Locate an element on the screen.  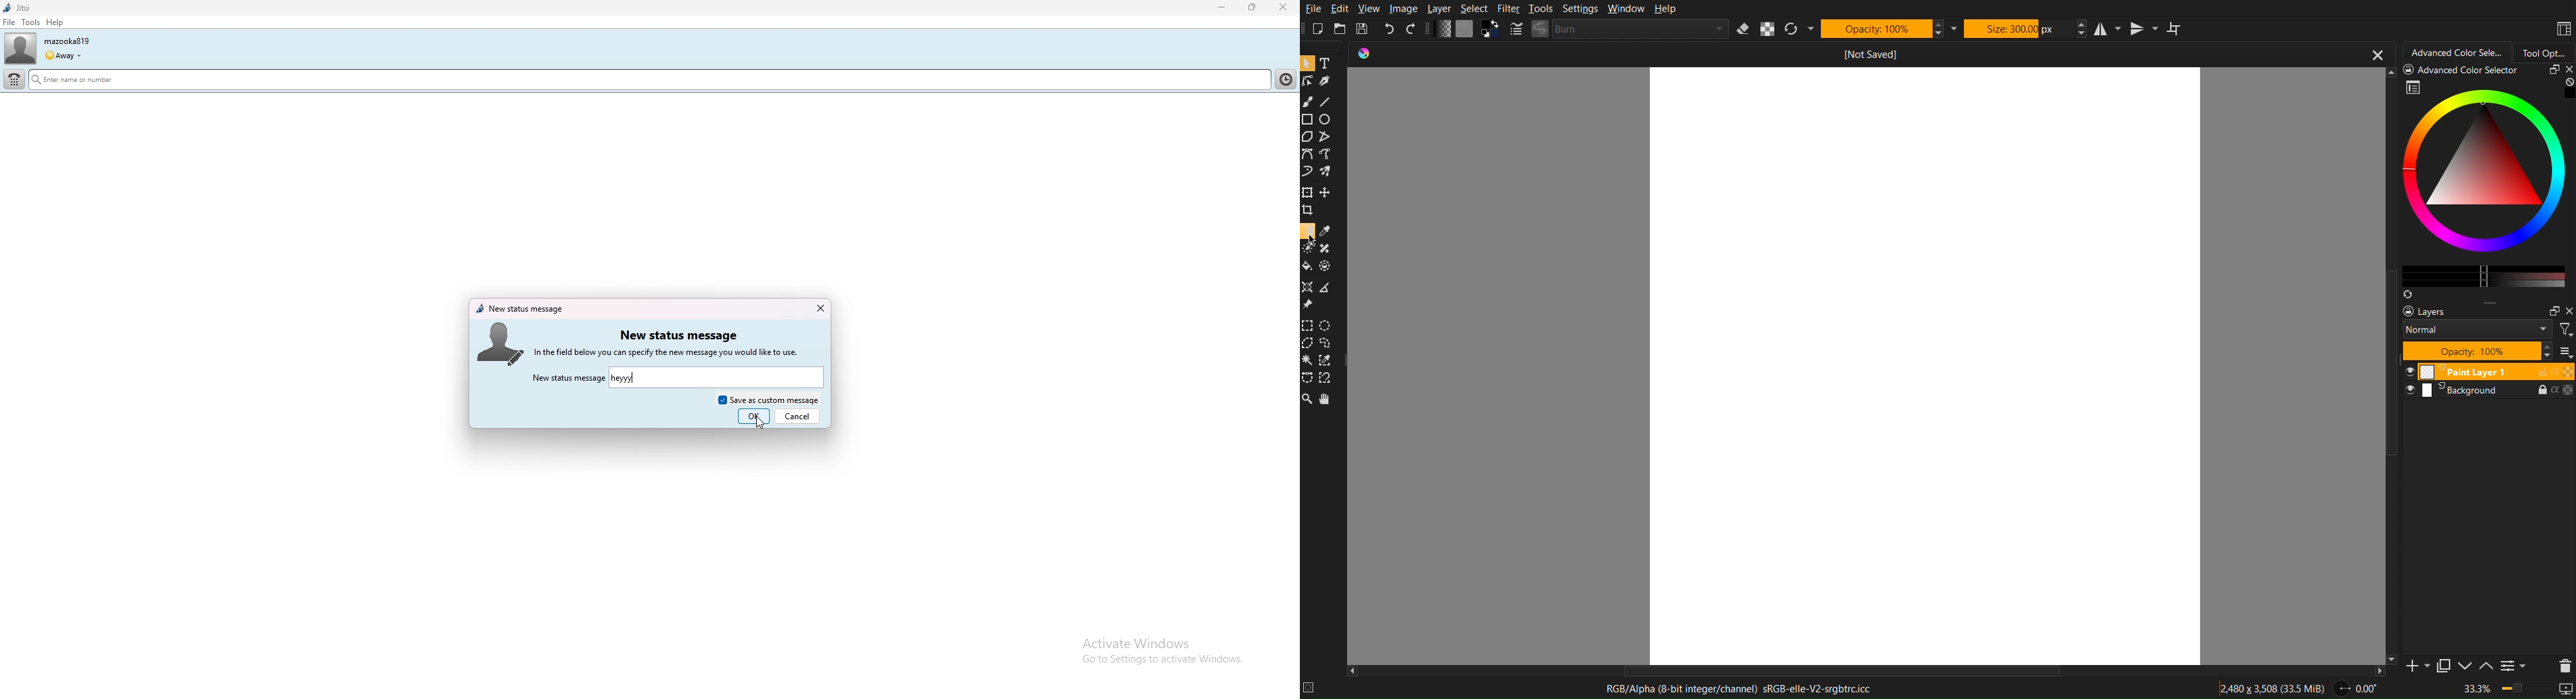
Zoom is located at coordinates (2520, 690).